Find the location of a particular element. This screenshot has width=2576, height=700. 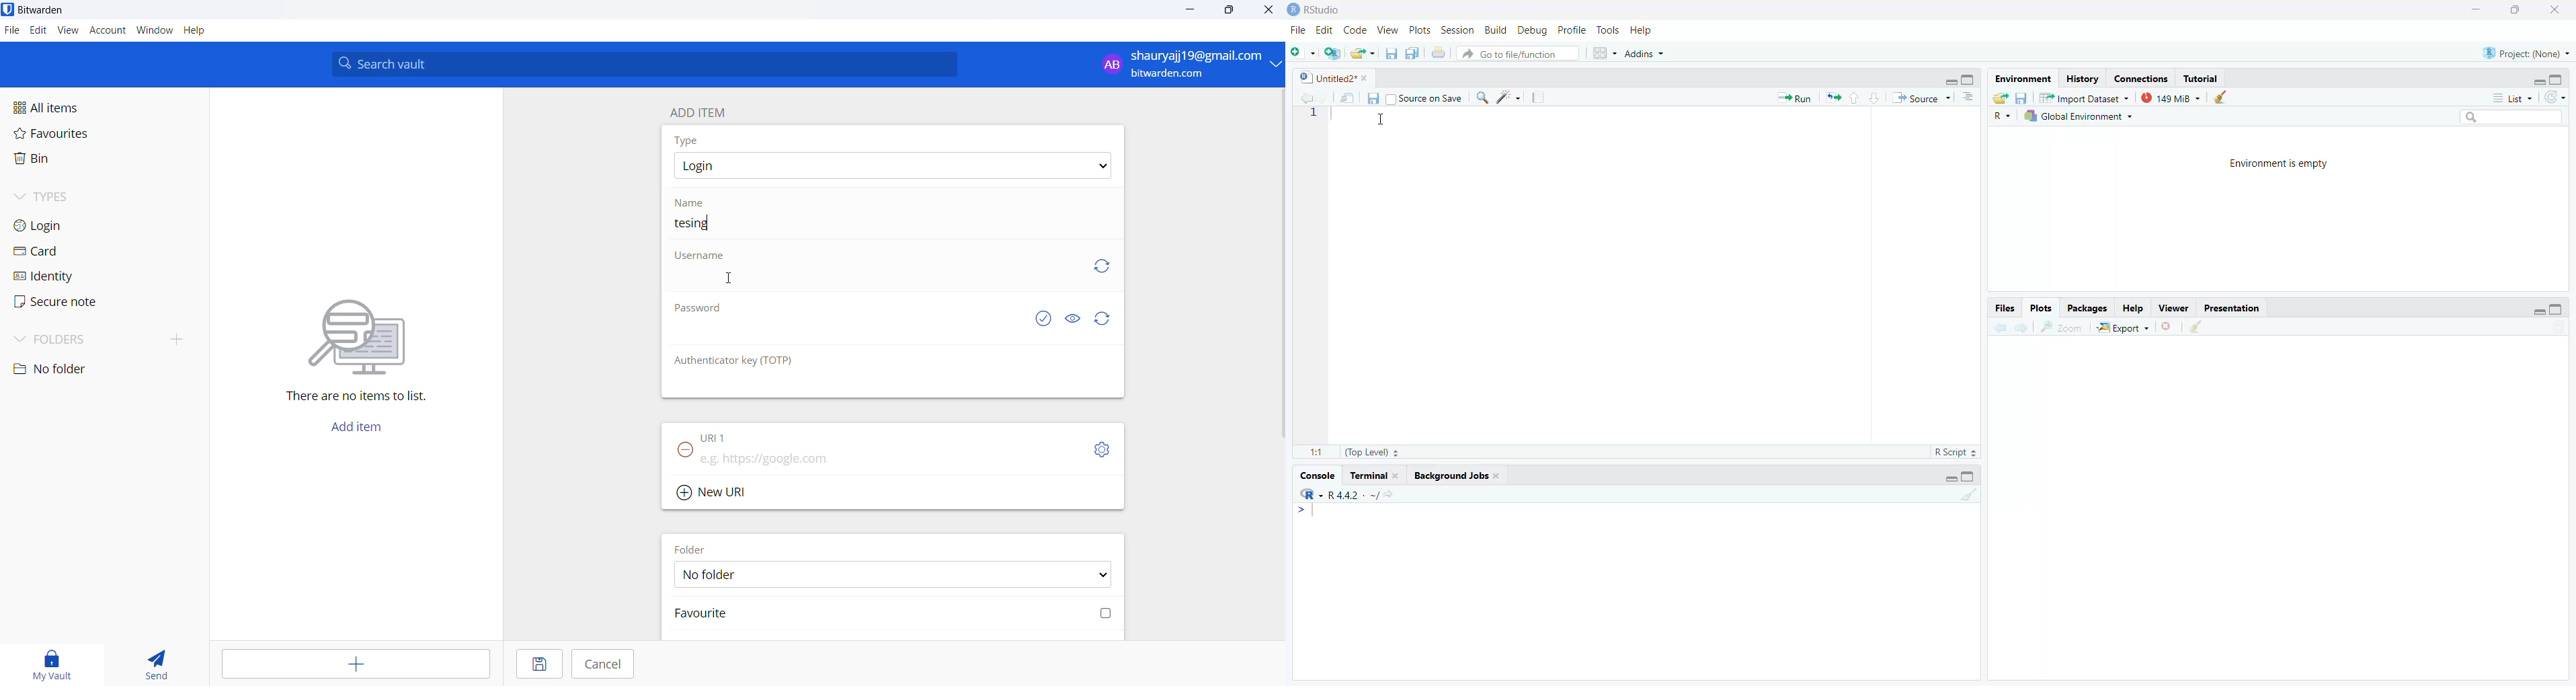

Save all open documents (Ctrl + Alt + S) is located at coordinates (1411, 54).